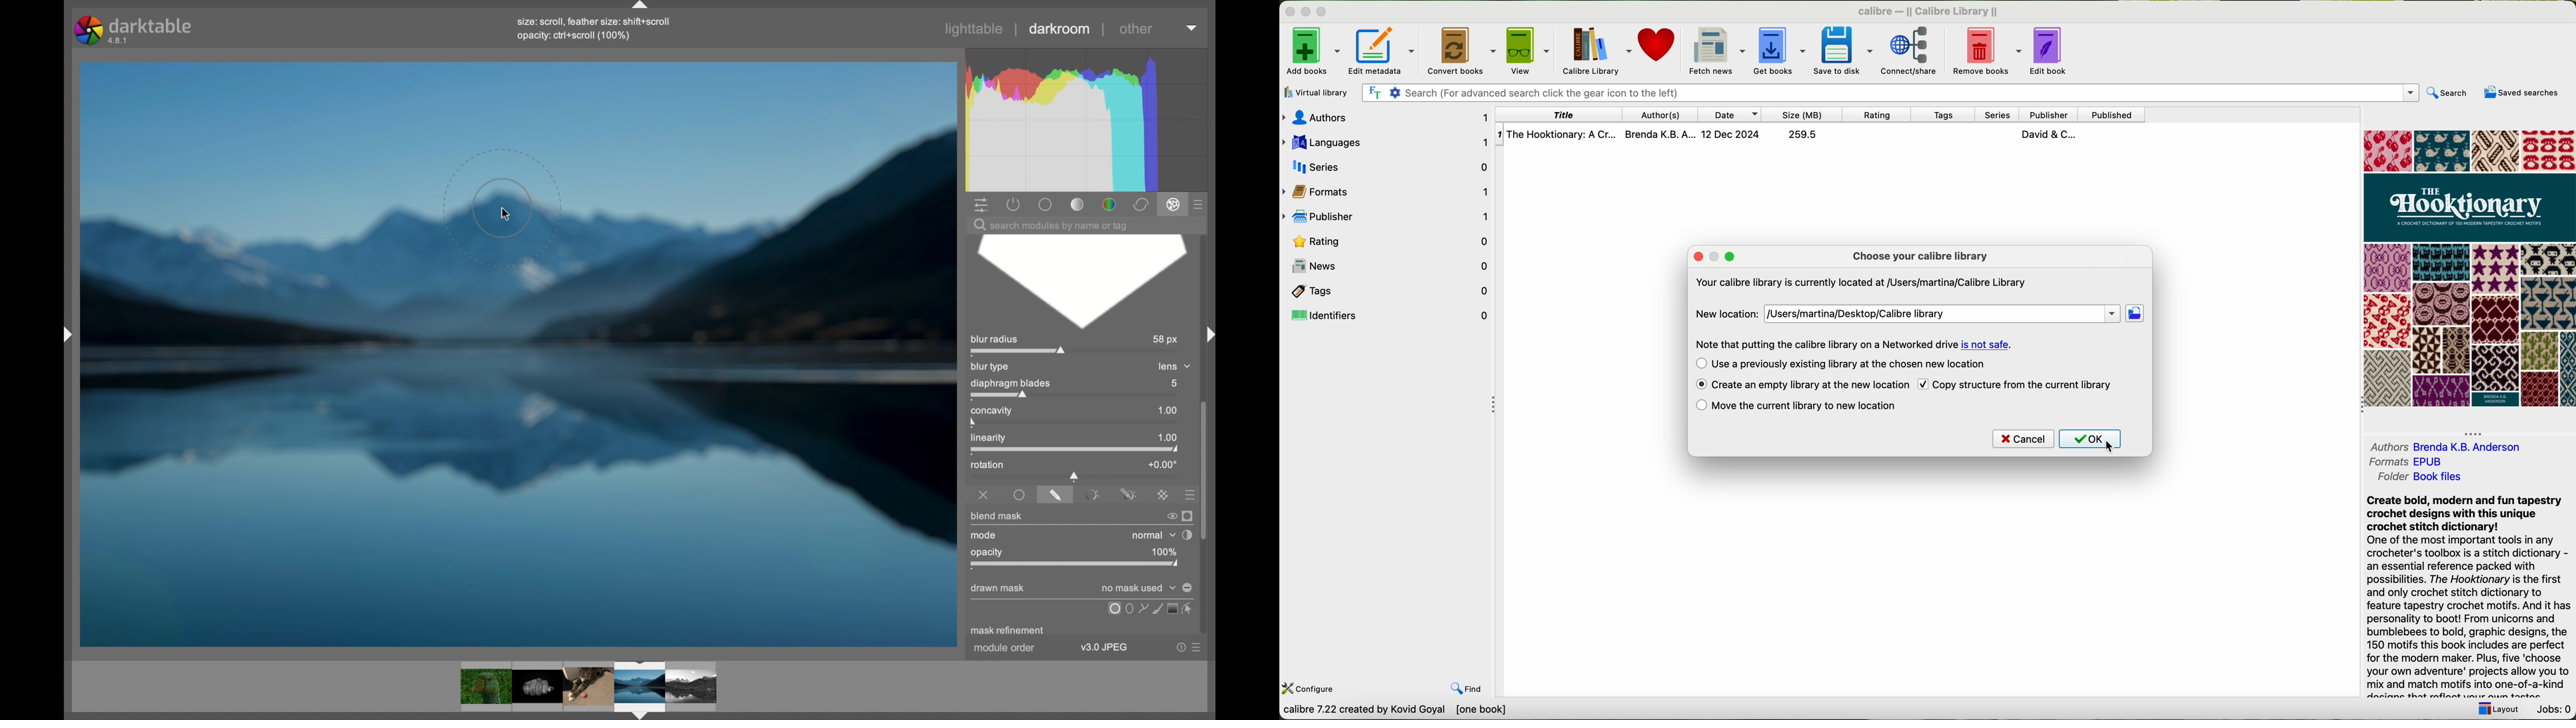 This screenshot has width=2576, height=728. Describe the element at coordinates (988, 552) in the screenshot. I see `opacity` at that location.